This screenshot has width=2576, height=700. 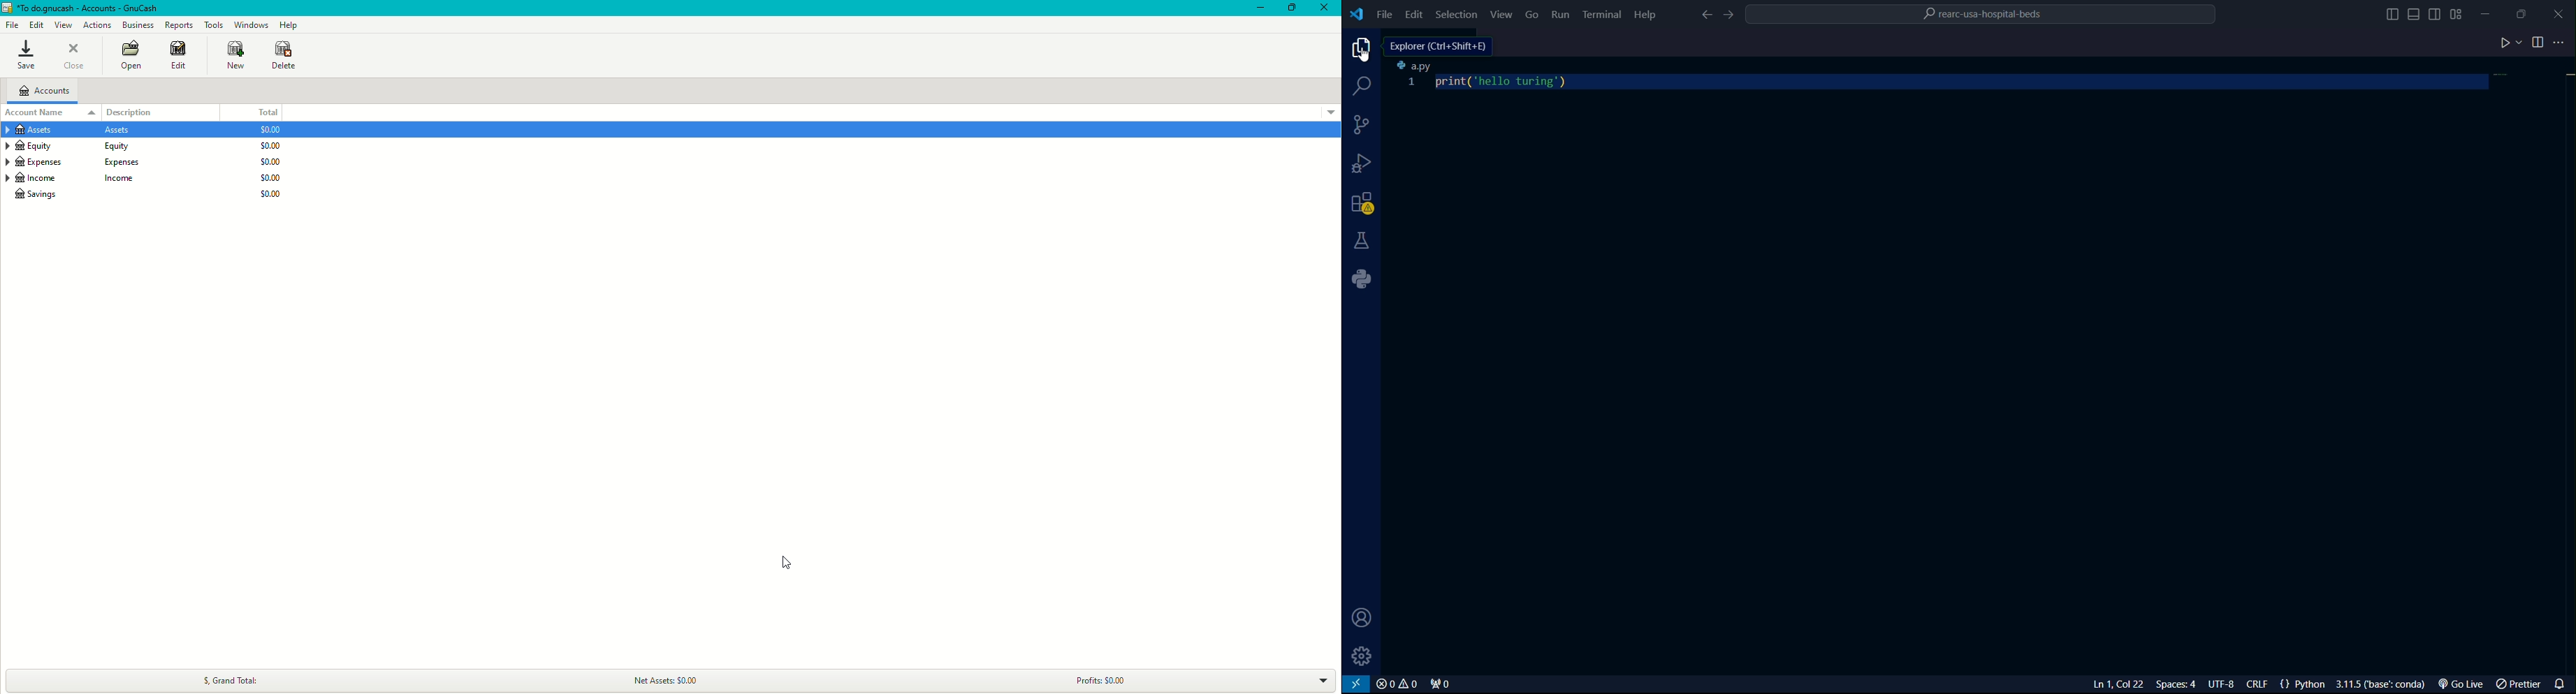 What do you see at coordinates (2179, 684) in the screenshot?
I see `Spaces: 4` at bounding box center [2179, 684].